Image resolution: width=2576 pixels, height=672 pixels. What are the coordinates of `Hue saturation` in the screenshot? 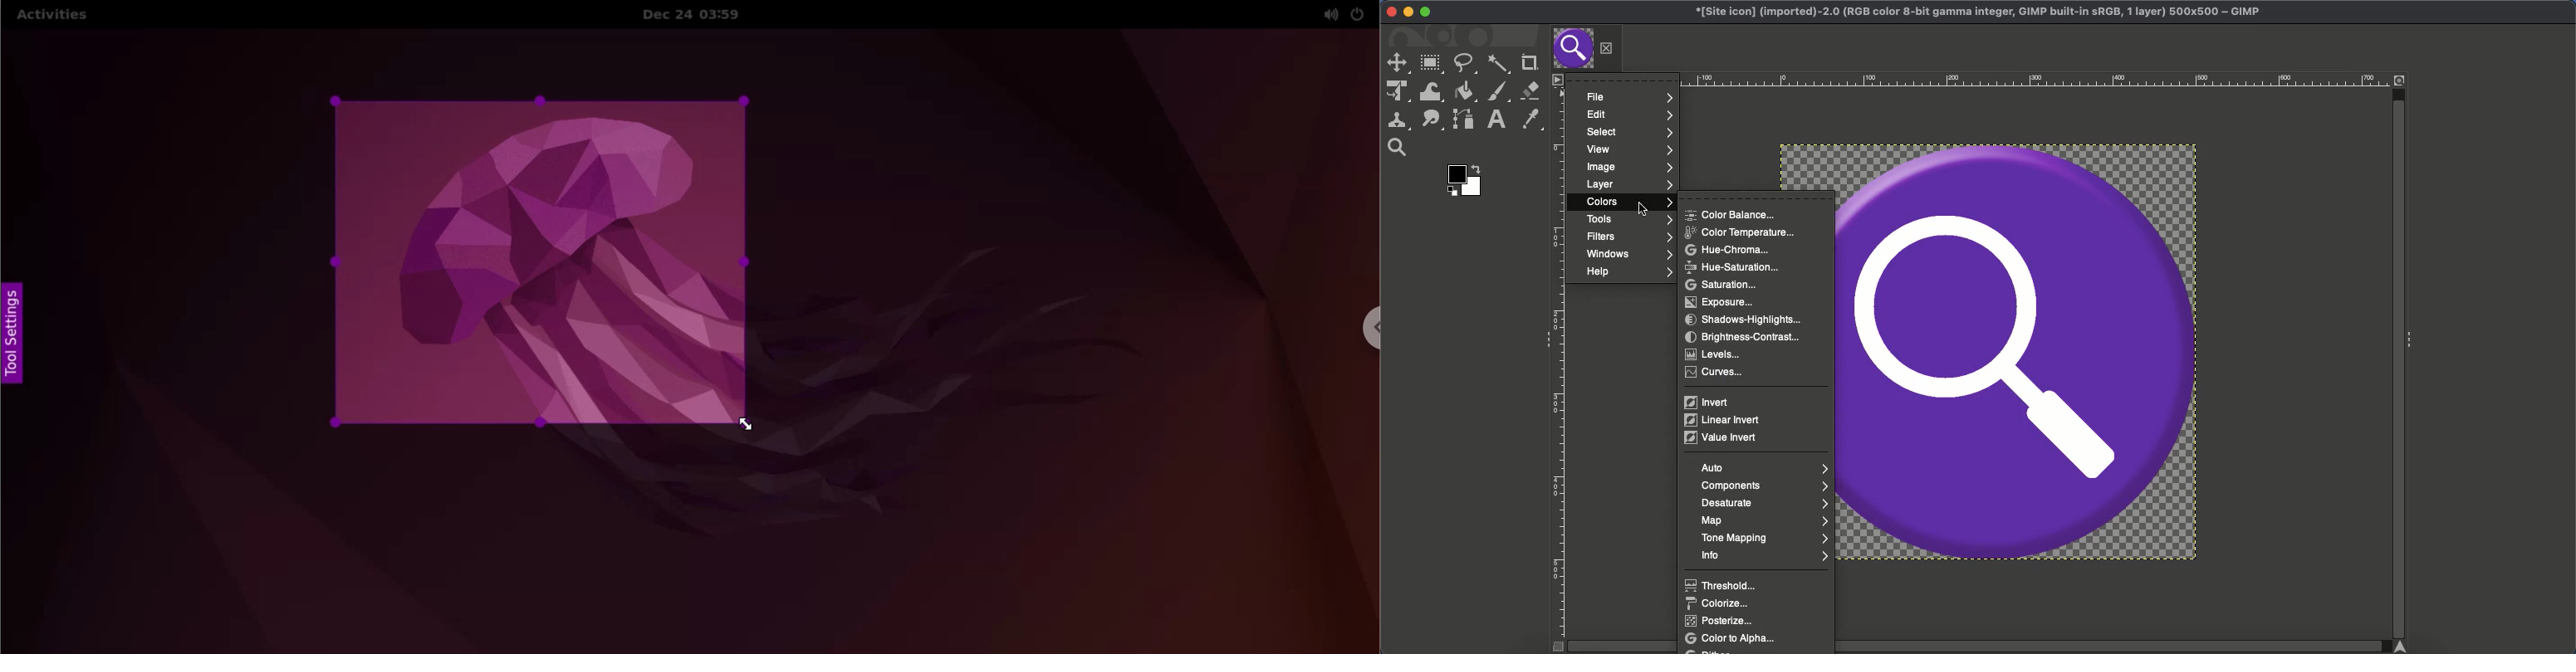 It's located at (1731, 266).